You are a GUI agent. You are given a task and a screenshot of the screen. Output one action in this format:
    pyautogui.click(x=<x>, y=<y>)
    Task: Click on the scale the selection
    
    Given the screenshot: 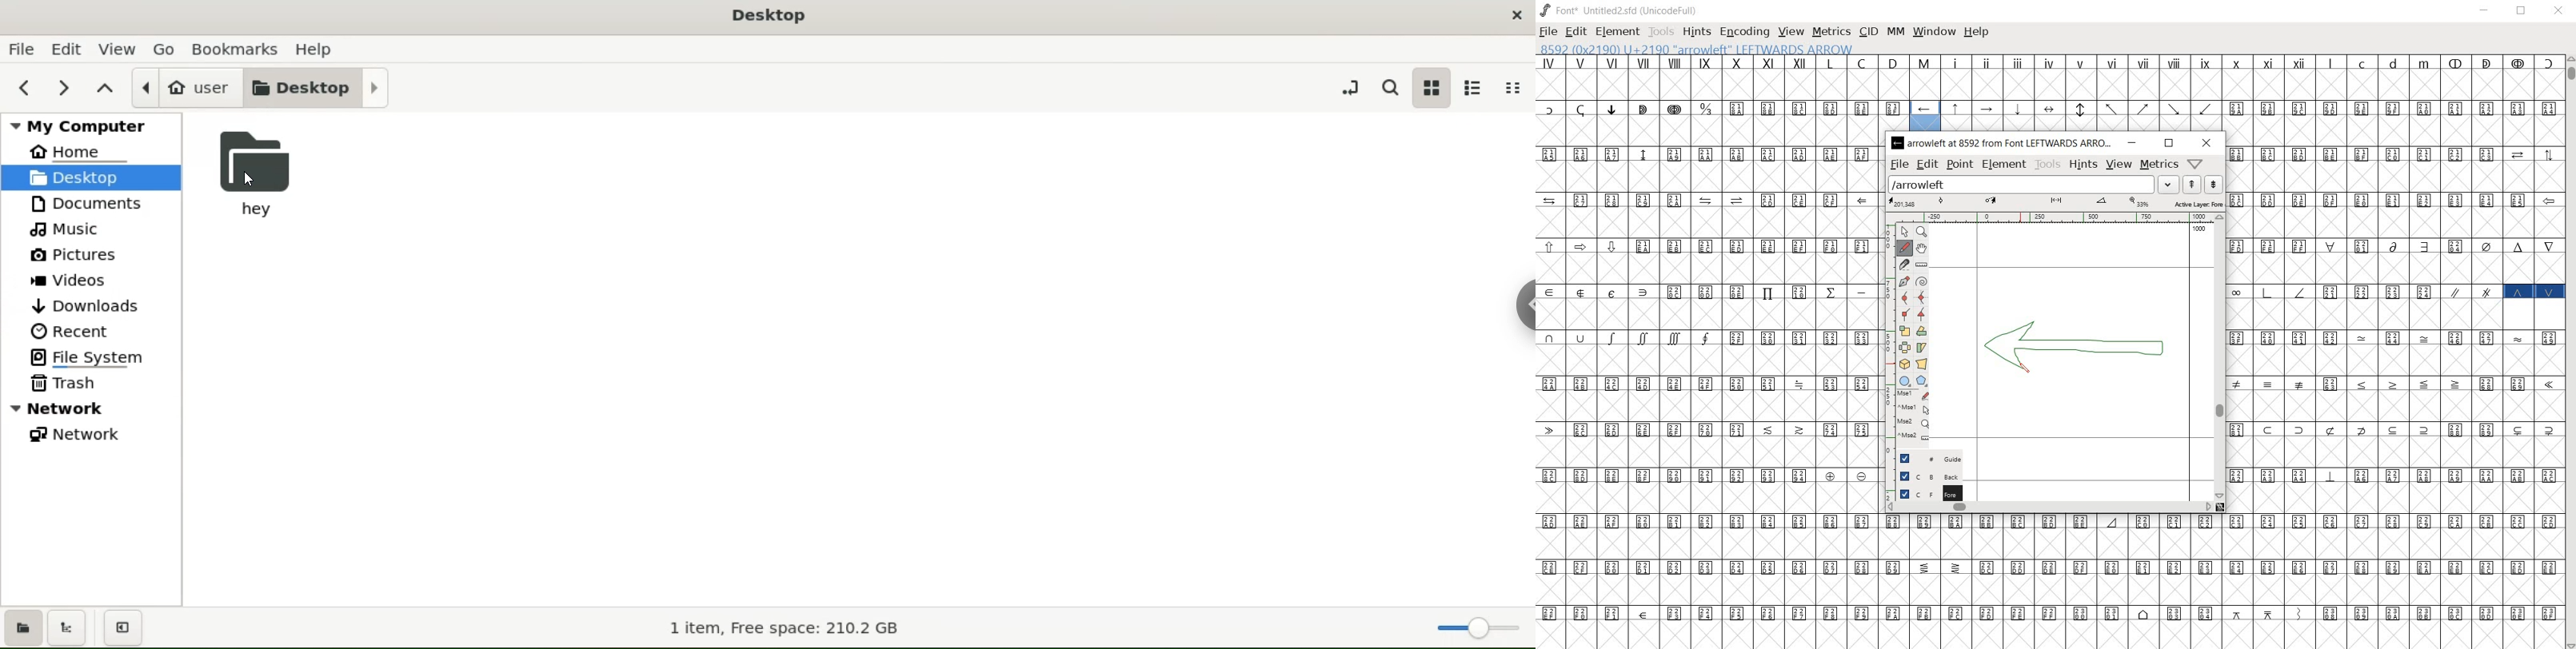 What is the action you would take?
    pyautogui.click(x=1904, y=331)
    